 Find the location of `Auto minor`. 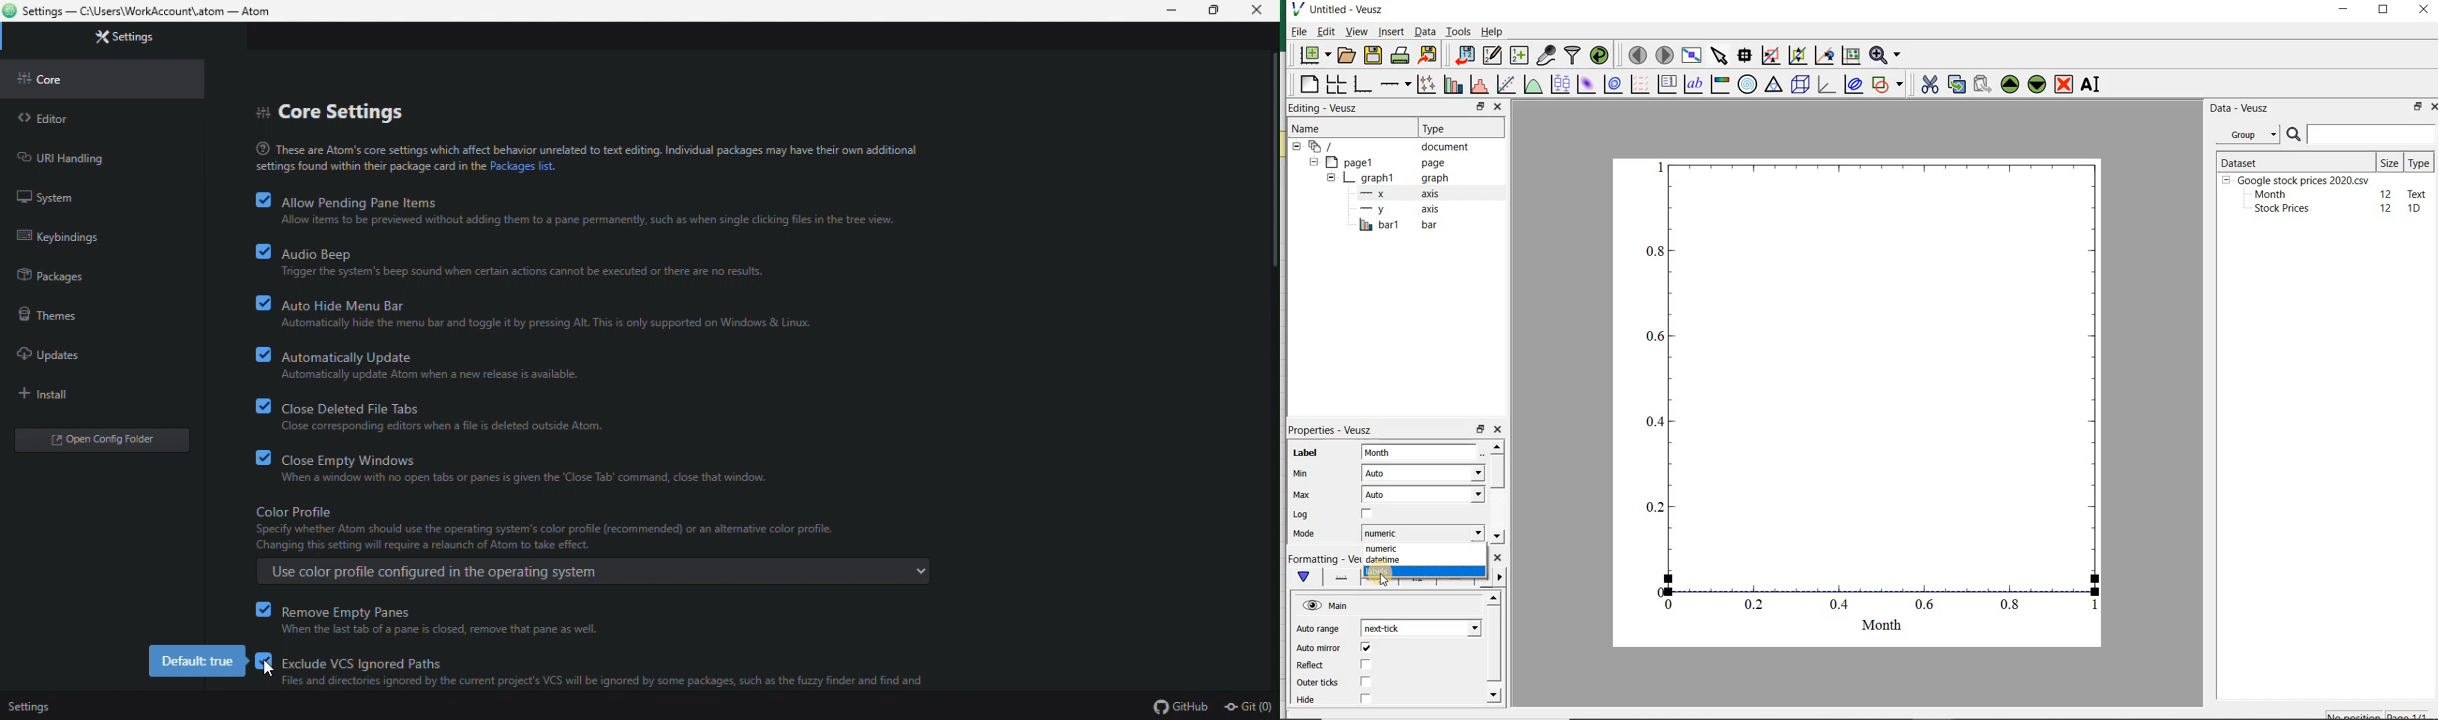

Auto minor is located at coordinates (1319, 648).